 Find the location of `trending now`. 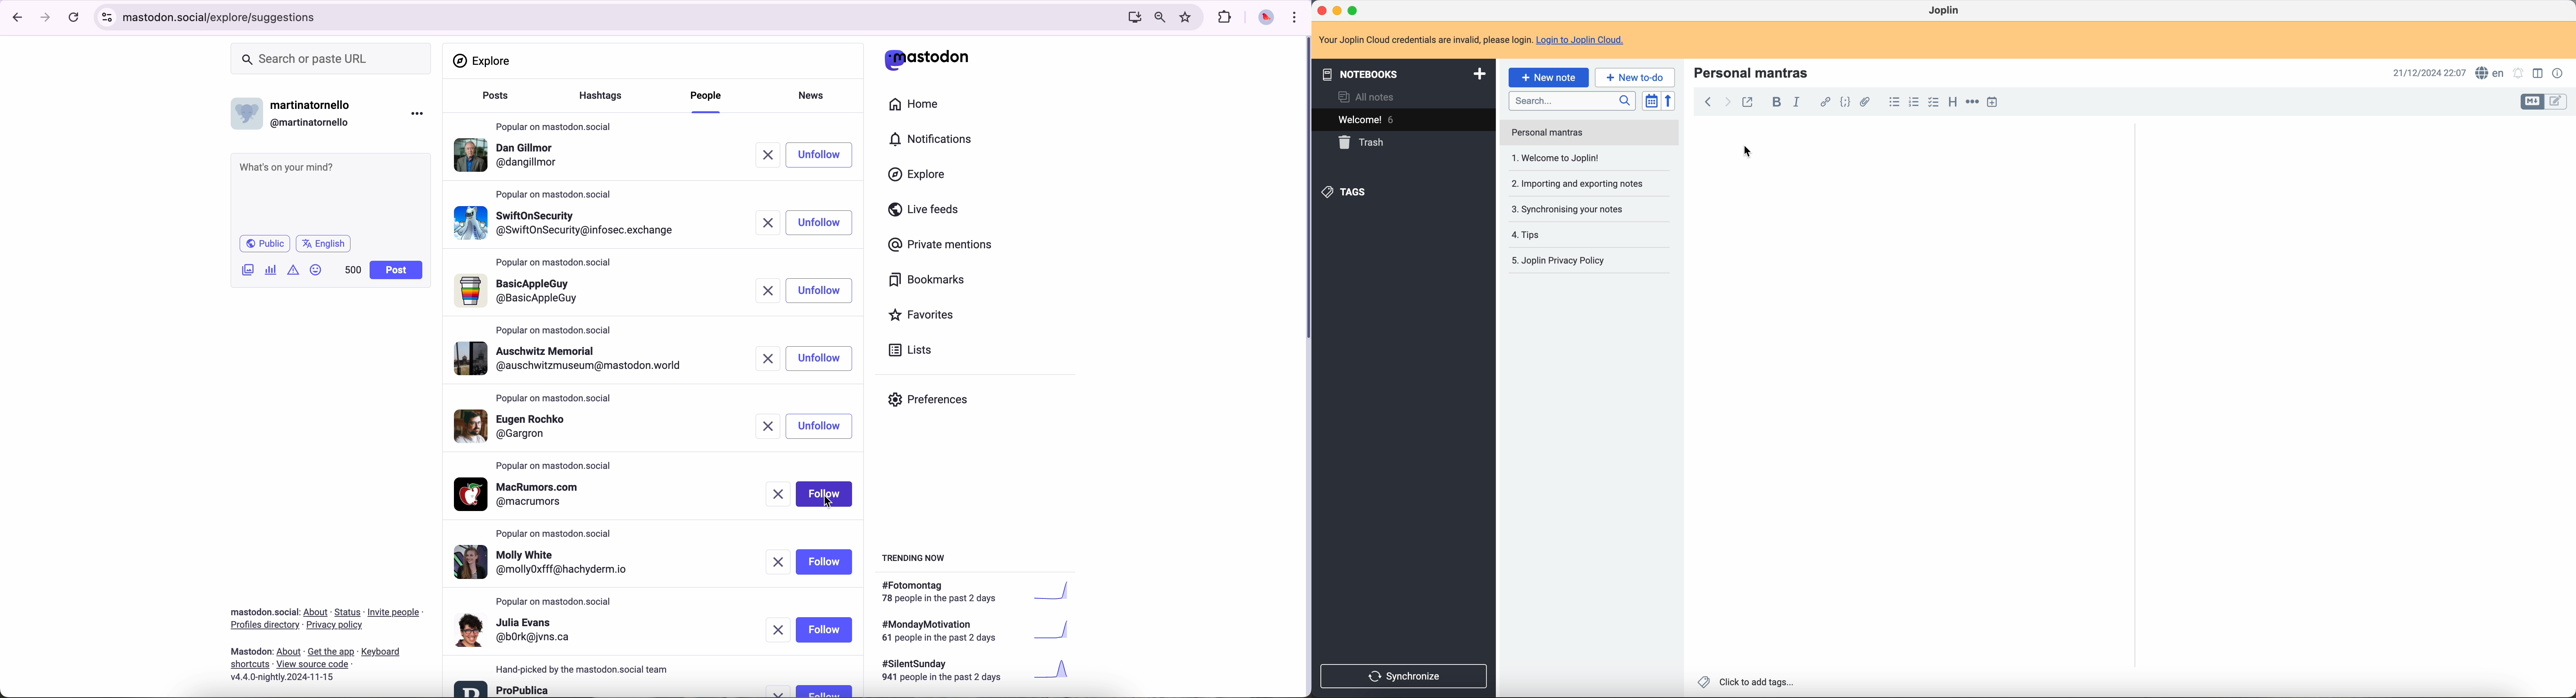

trending now is located at coordinates (914, 557).